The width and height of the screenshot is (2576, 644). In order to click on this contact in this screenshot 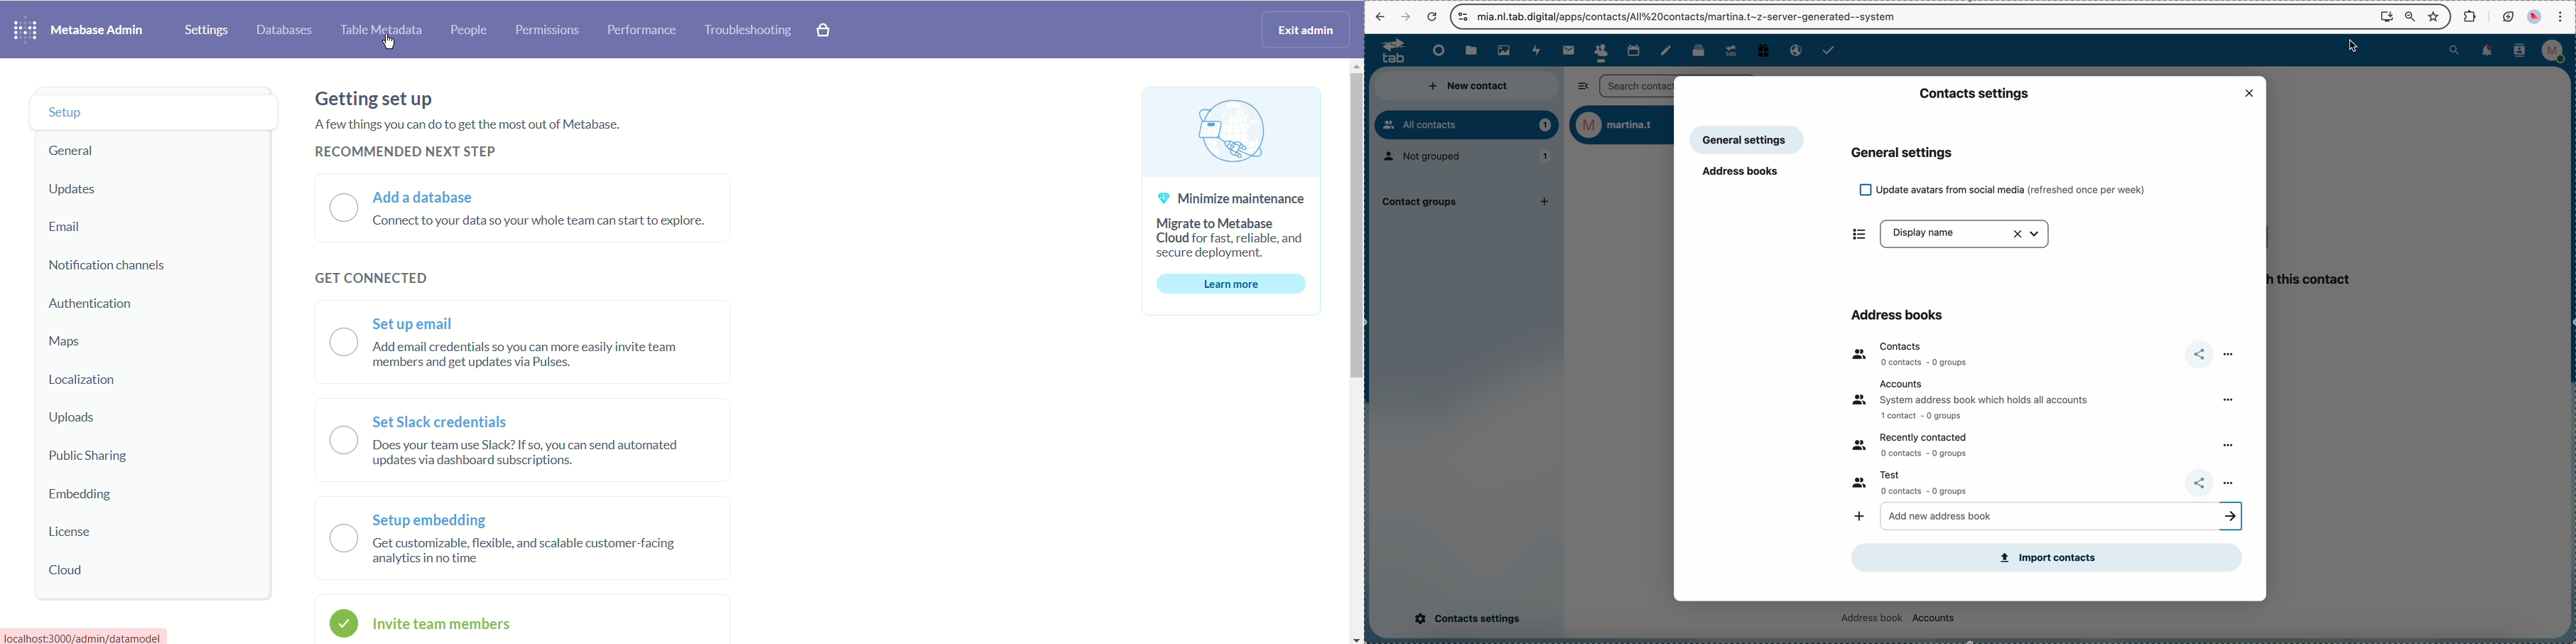, I will do `click(2313, 280)`.